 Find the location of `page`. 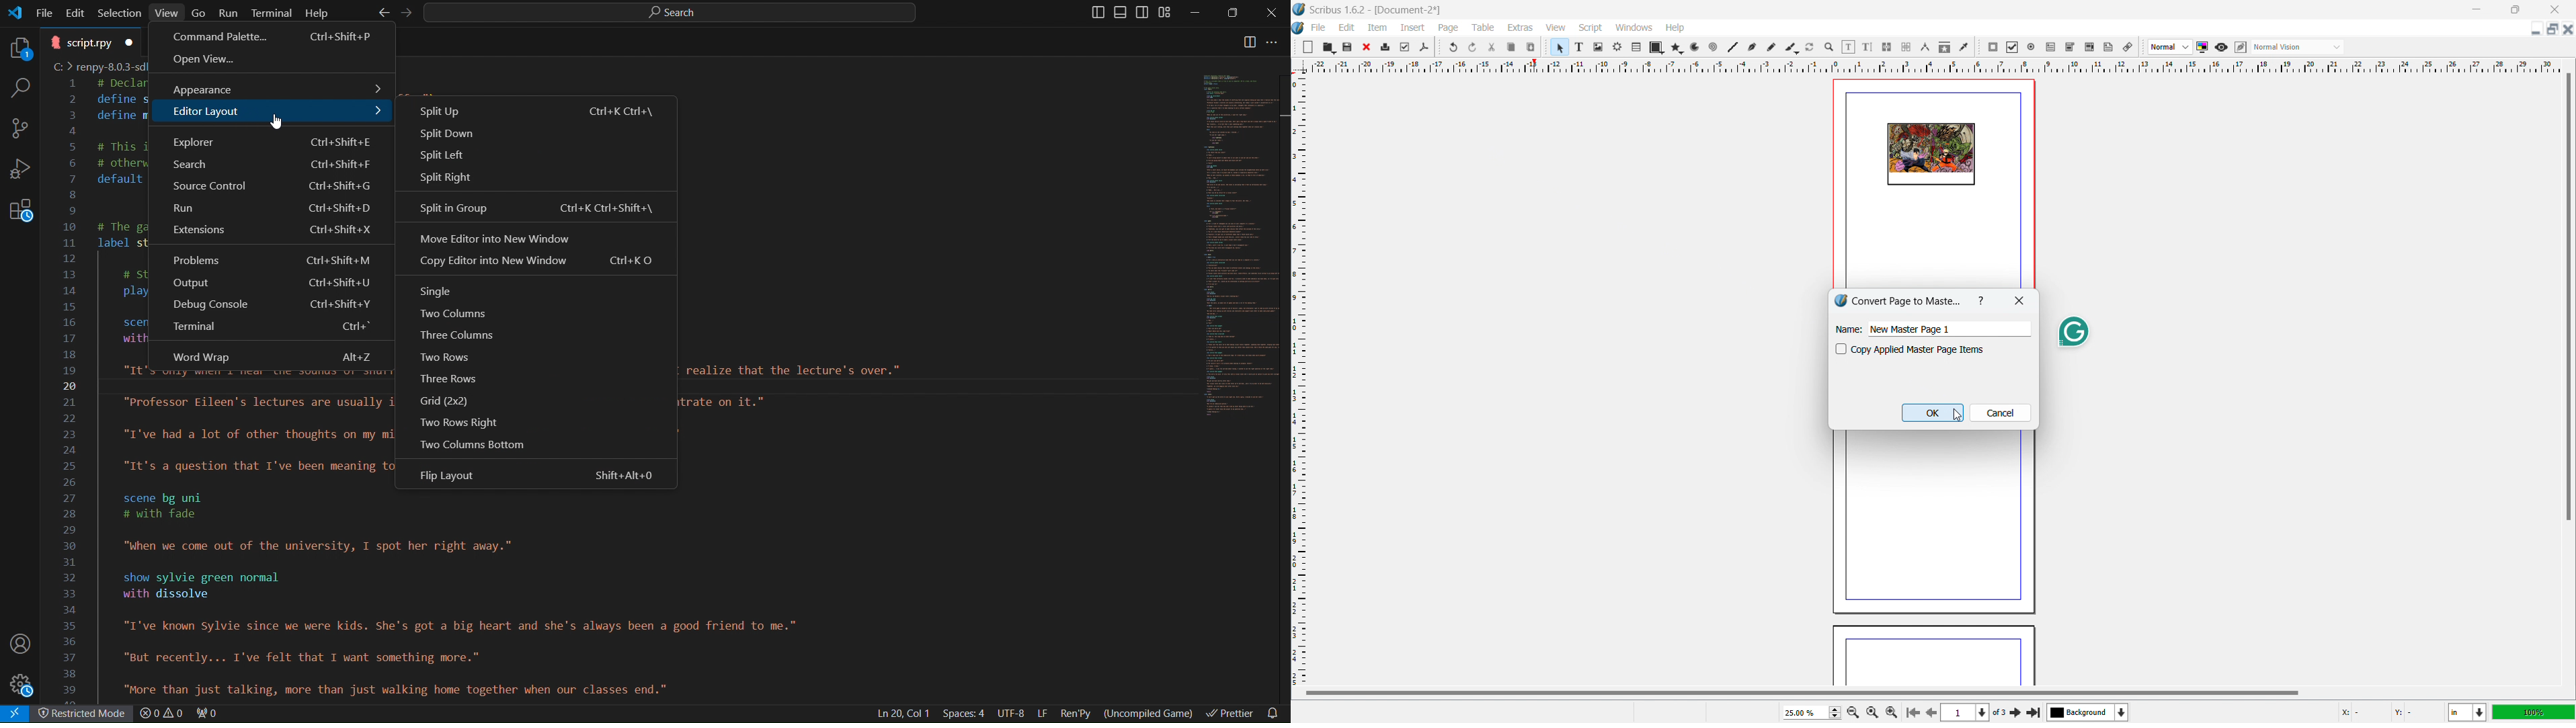

page is located at coordinates (1449, 28).